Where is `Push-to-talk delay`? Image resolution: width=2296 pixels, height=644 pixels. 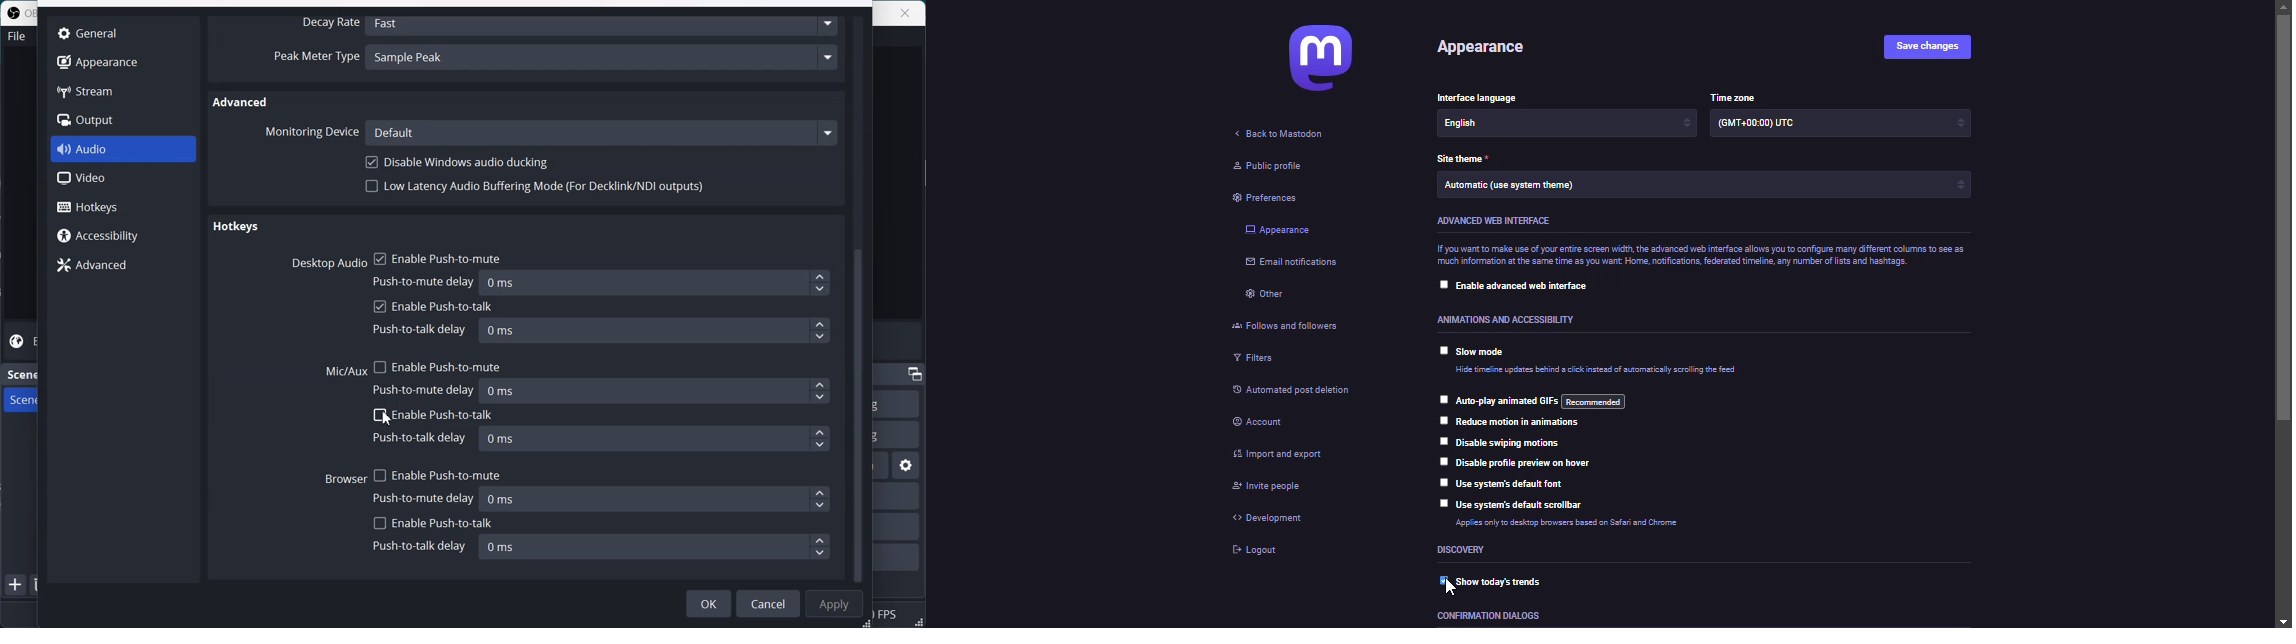 Push-to-talk delay is located at coordinates (422, 437).